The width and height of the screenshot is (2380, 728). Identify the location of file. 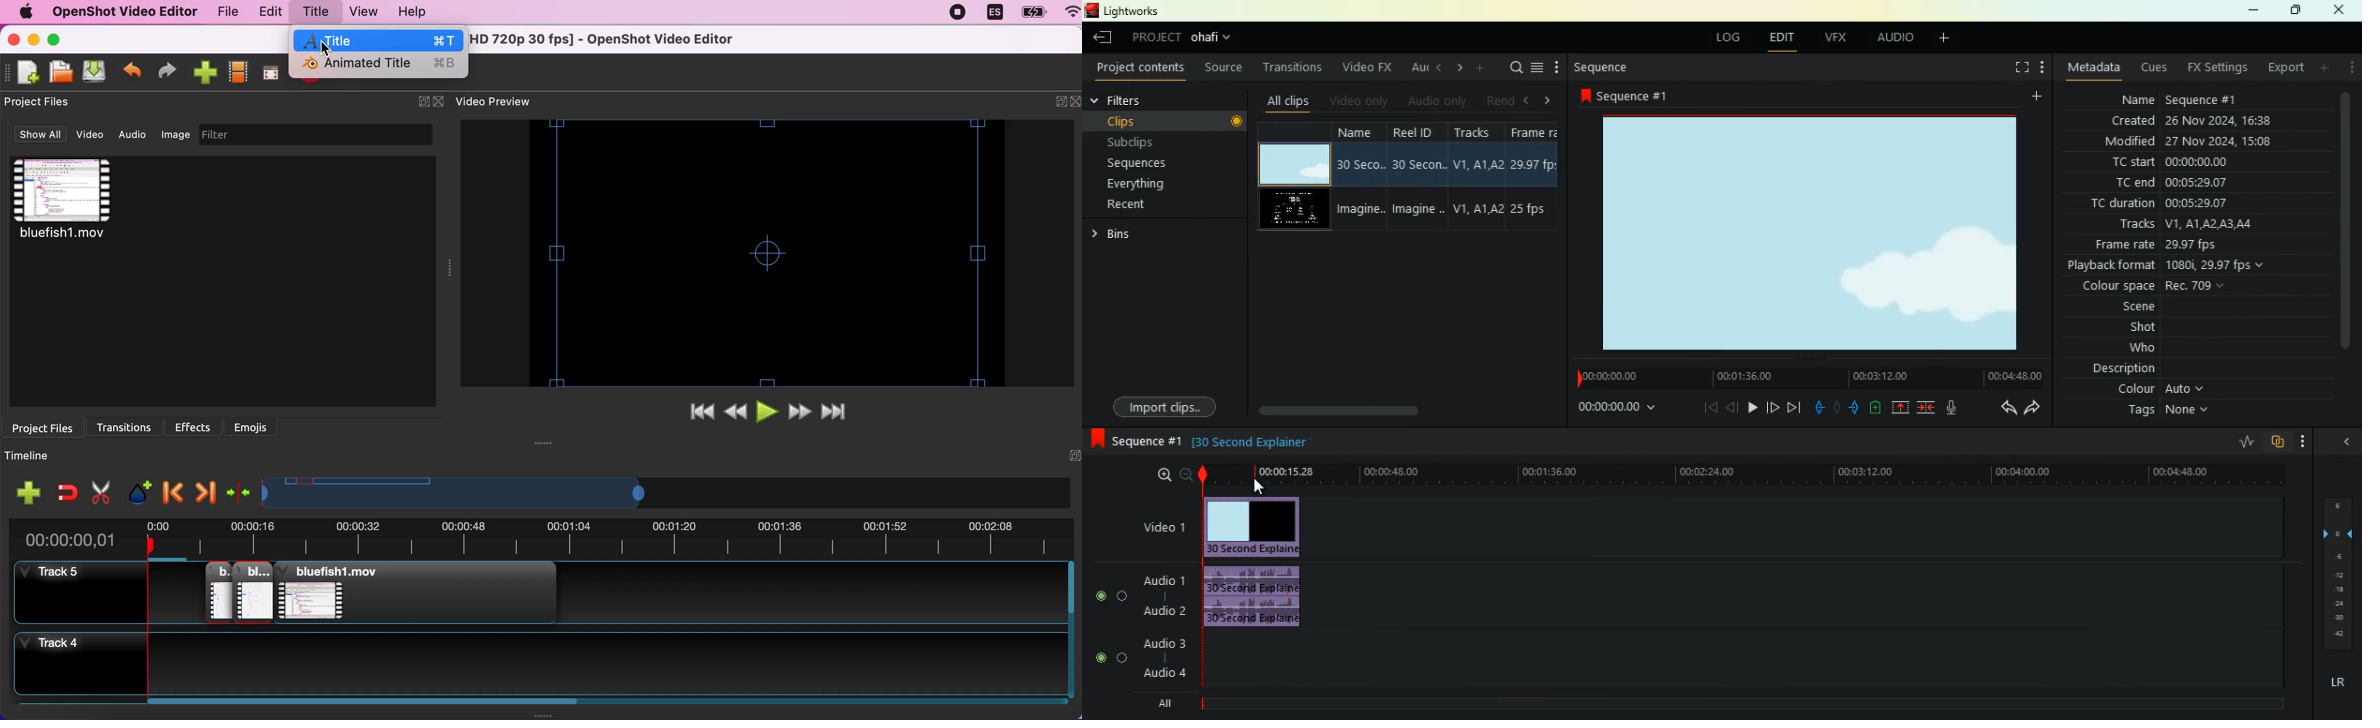
(225, 14).